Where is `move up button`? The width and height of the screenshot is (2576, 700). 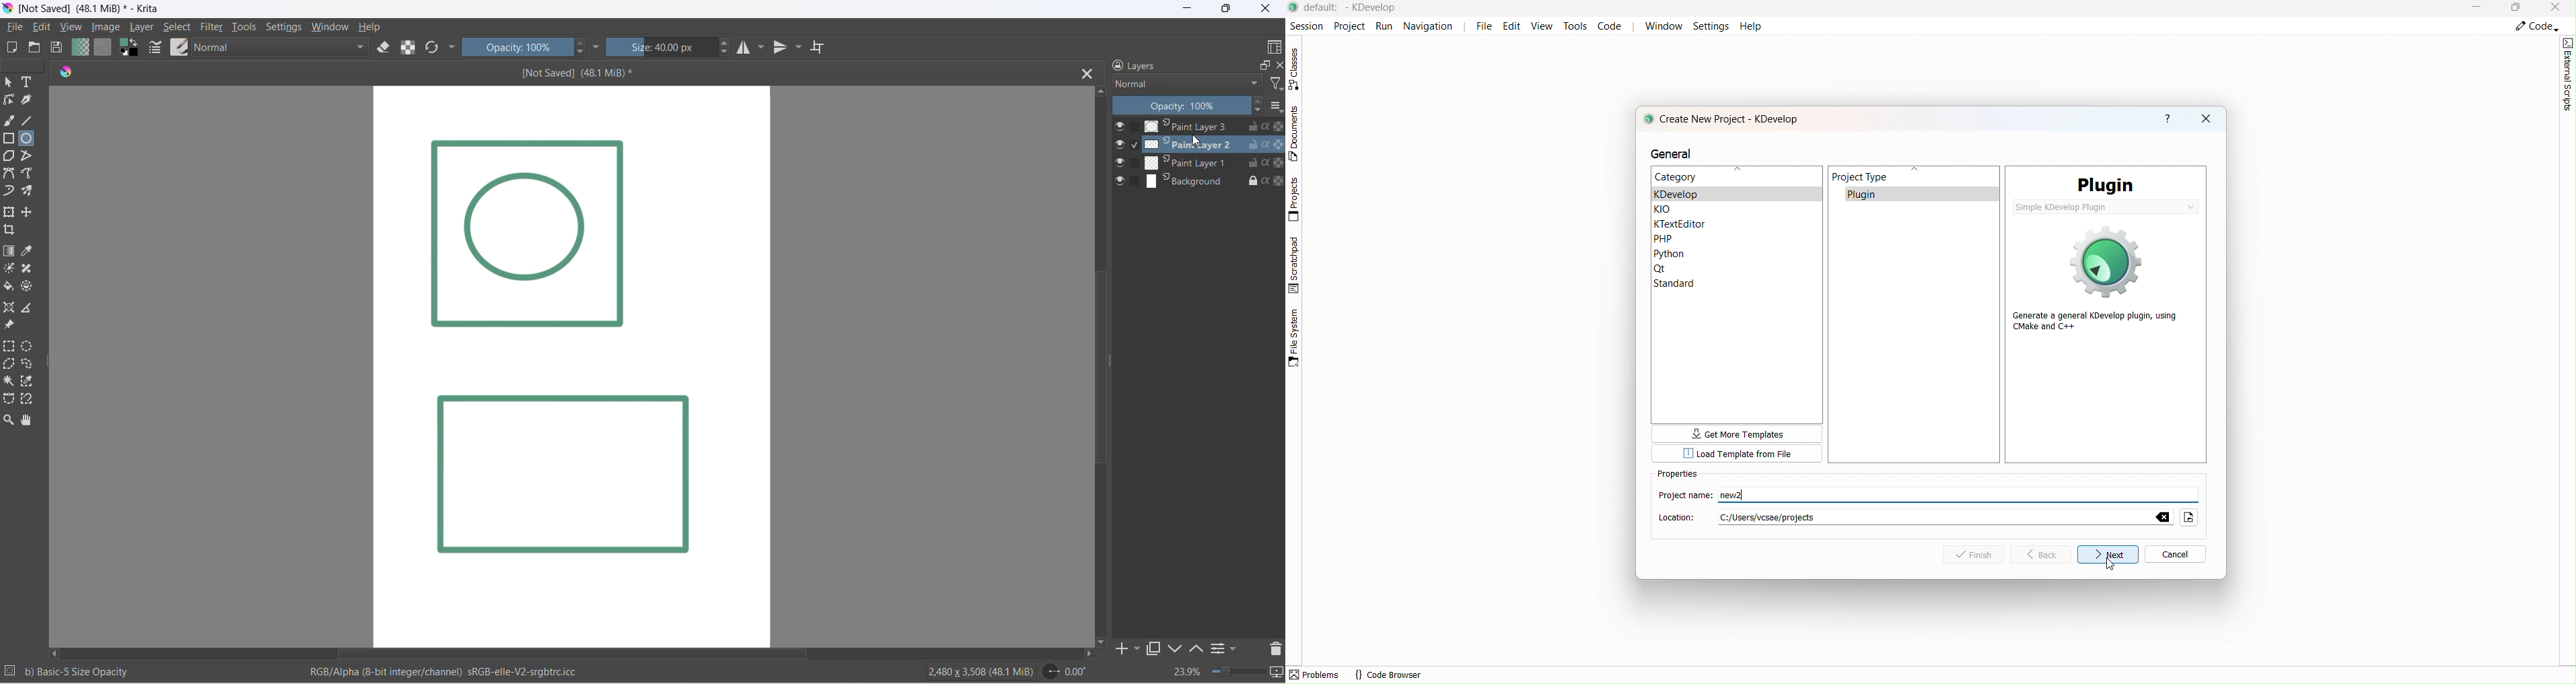
move up button is located at coordinates (1101, 92).